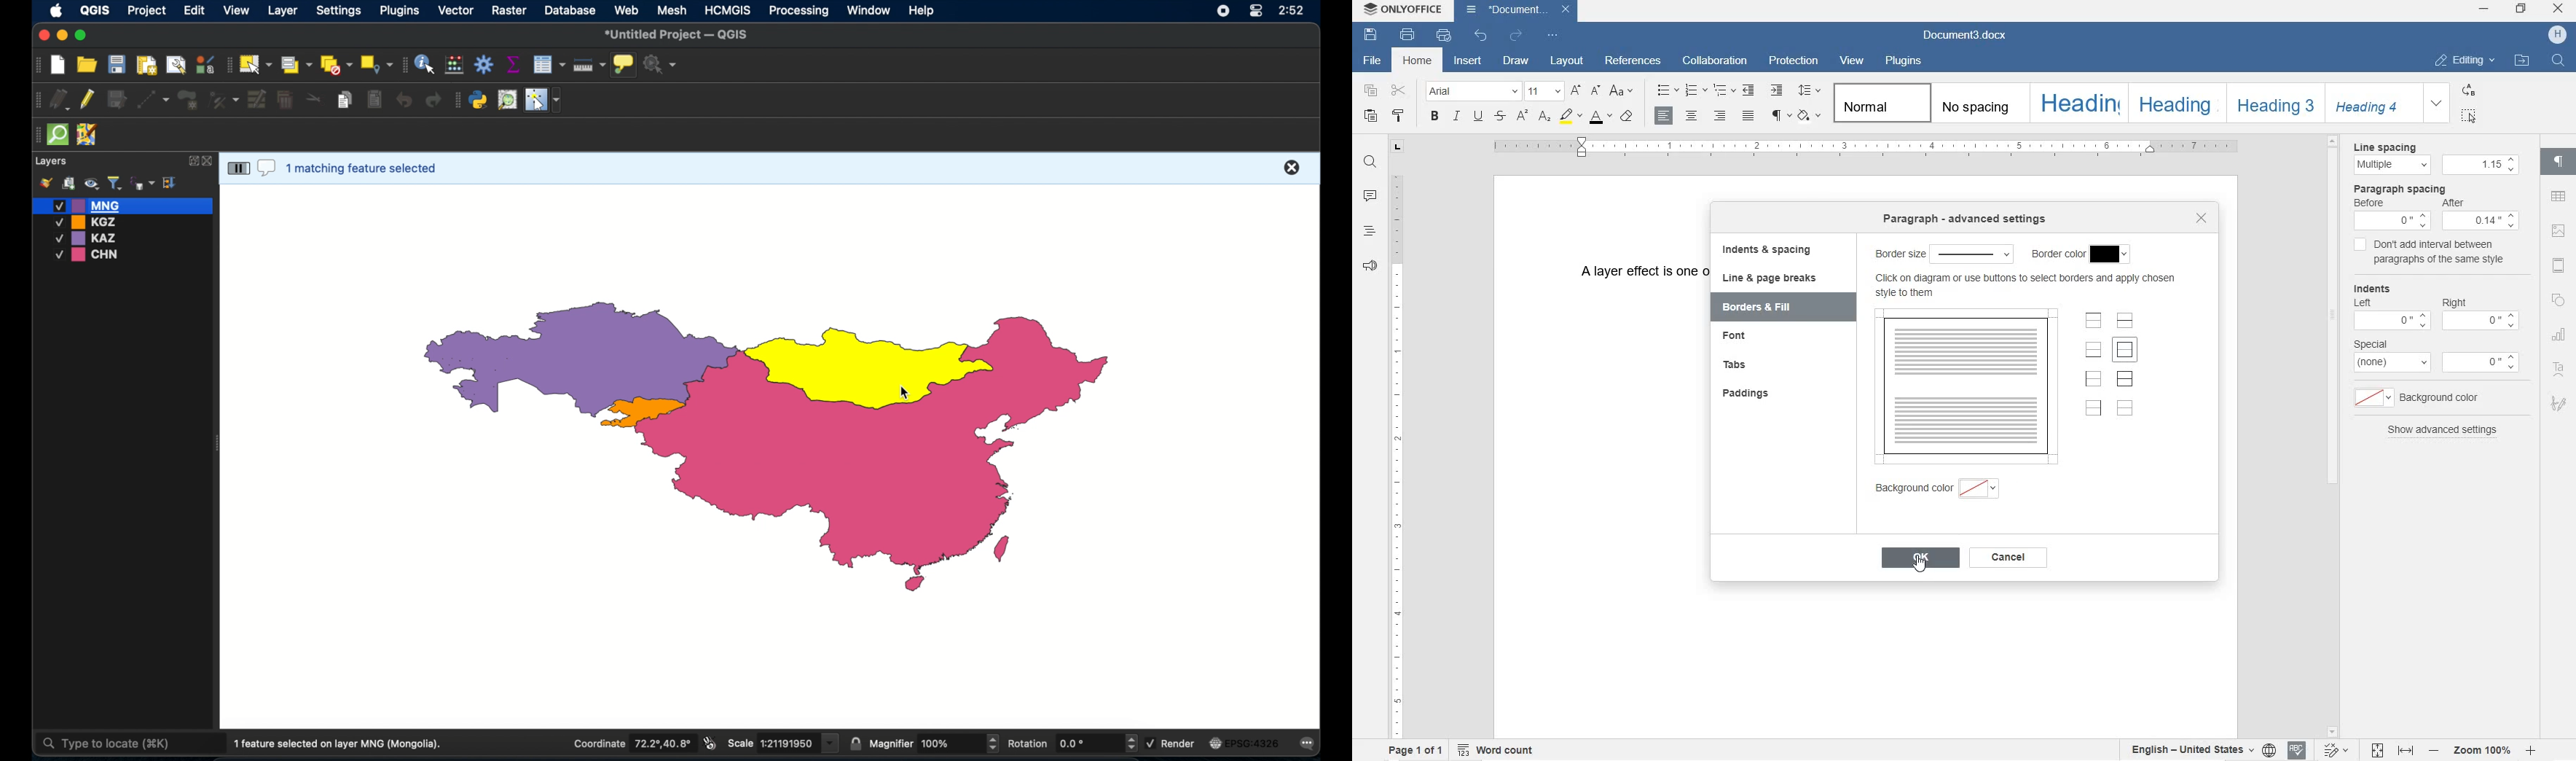  I want to click on NO SPACING, so click(1978, 104).